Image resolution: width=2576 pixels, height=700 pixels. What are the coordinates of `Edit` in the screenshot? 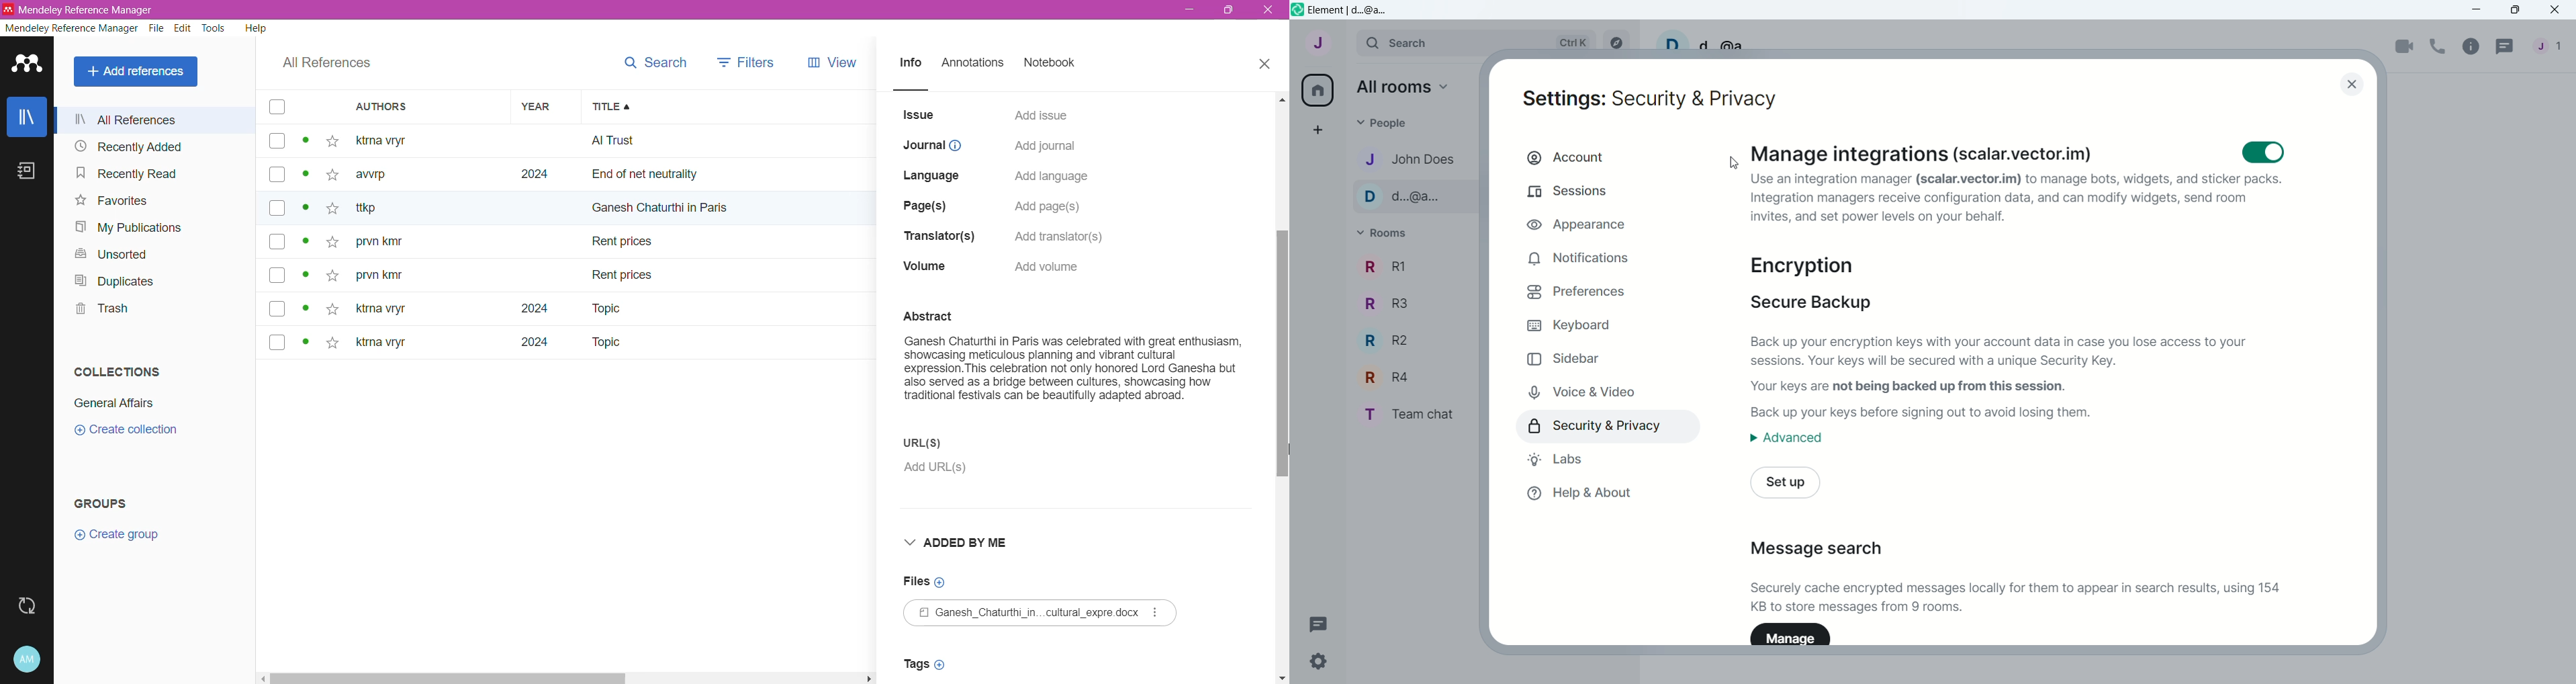 It's located at (183, 29).